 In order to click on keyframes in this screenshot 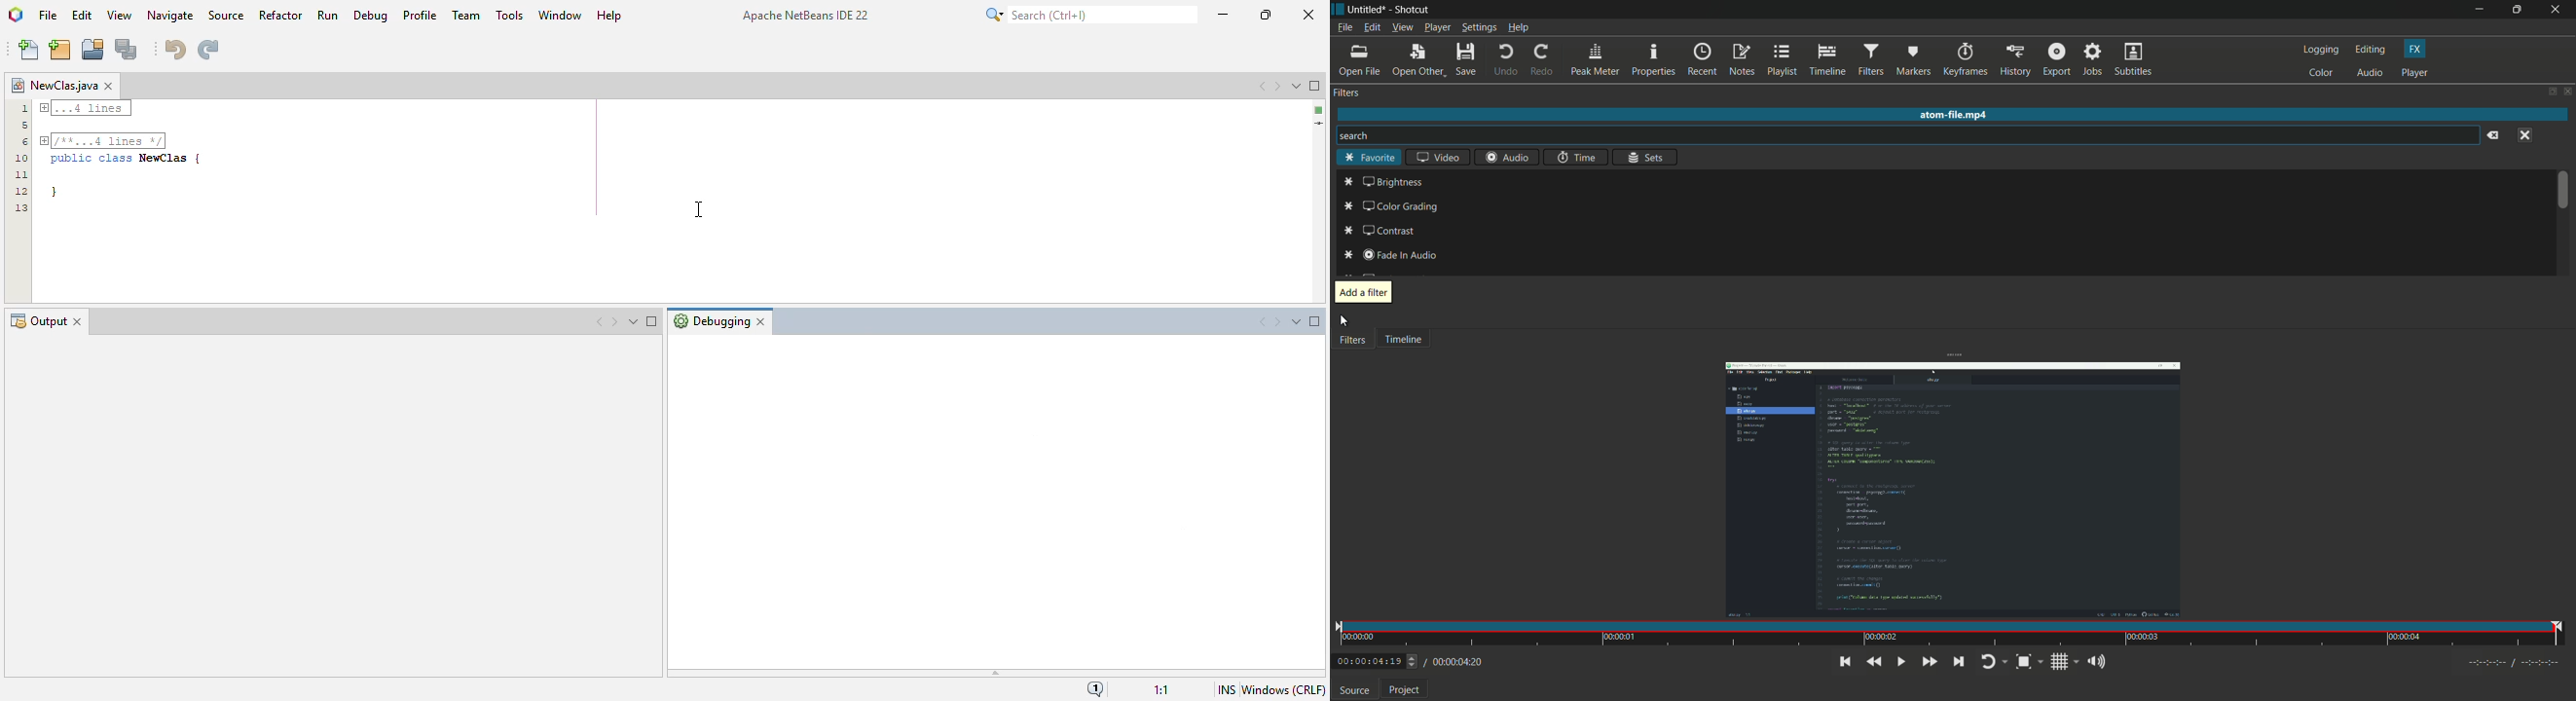, I will do `click(1966, 60)`.